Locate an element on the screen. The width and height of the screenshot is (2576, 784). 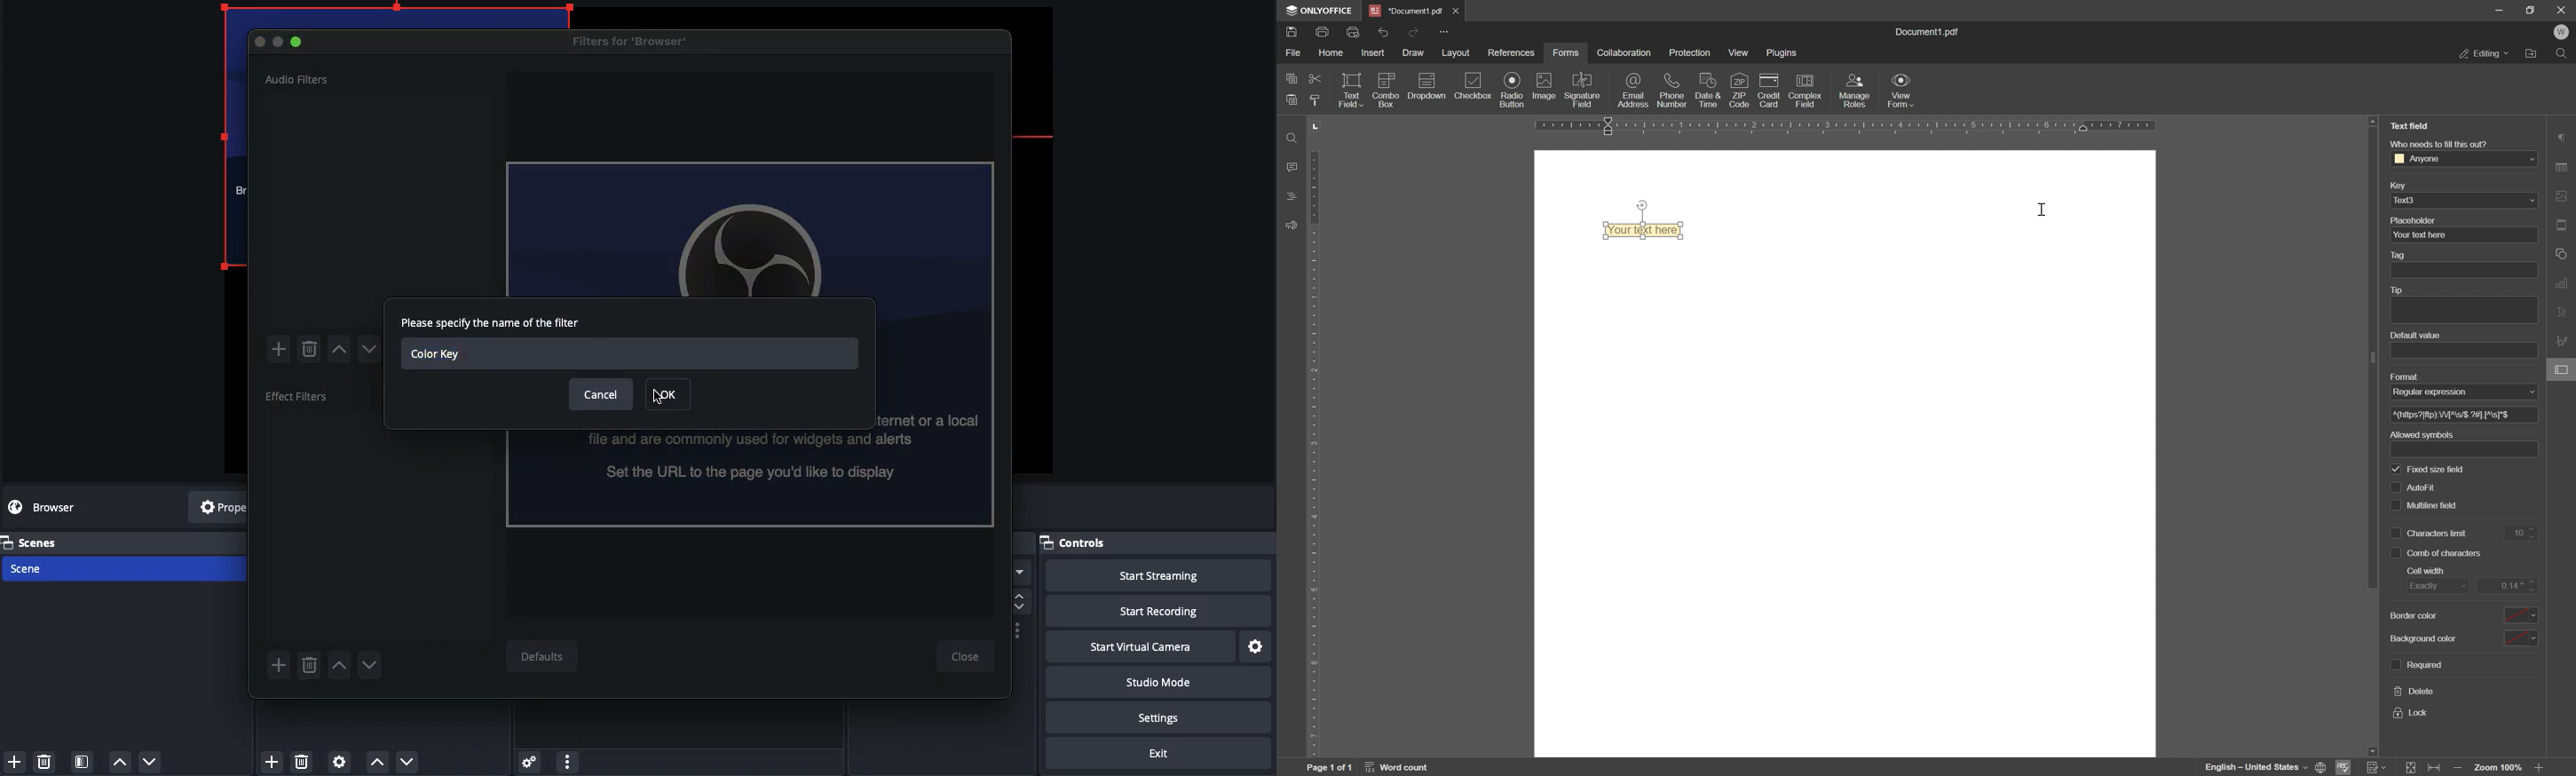
Add is located at coordinates (14, 761).